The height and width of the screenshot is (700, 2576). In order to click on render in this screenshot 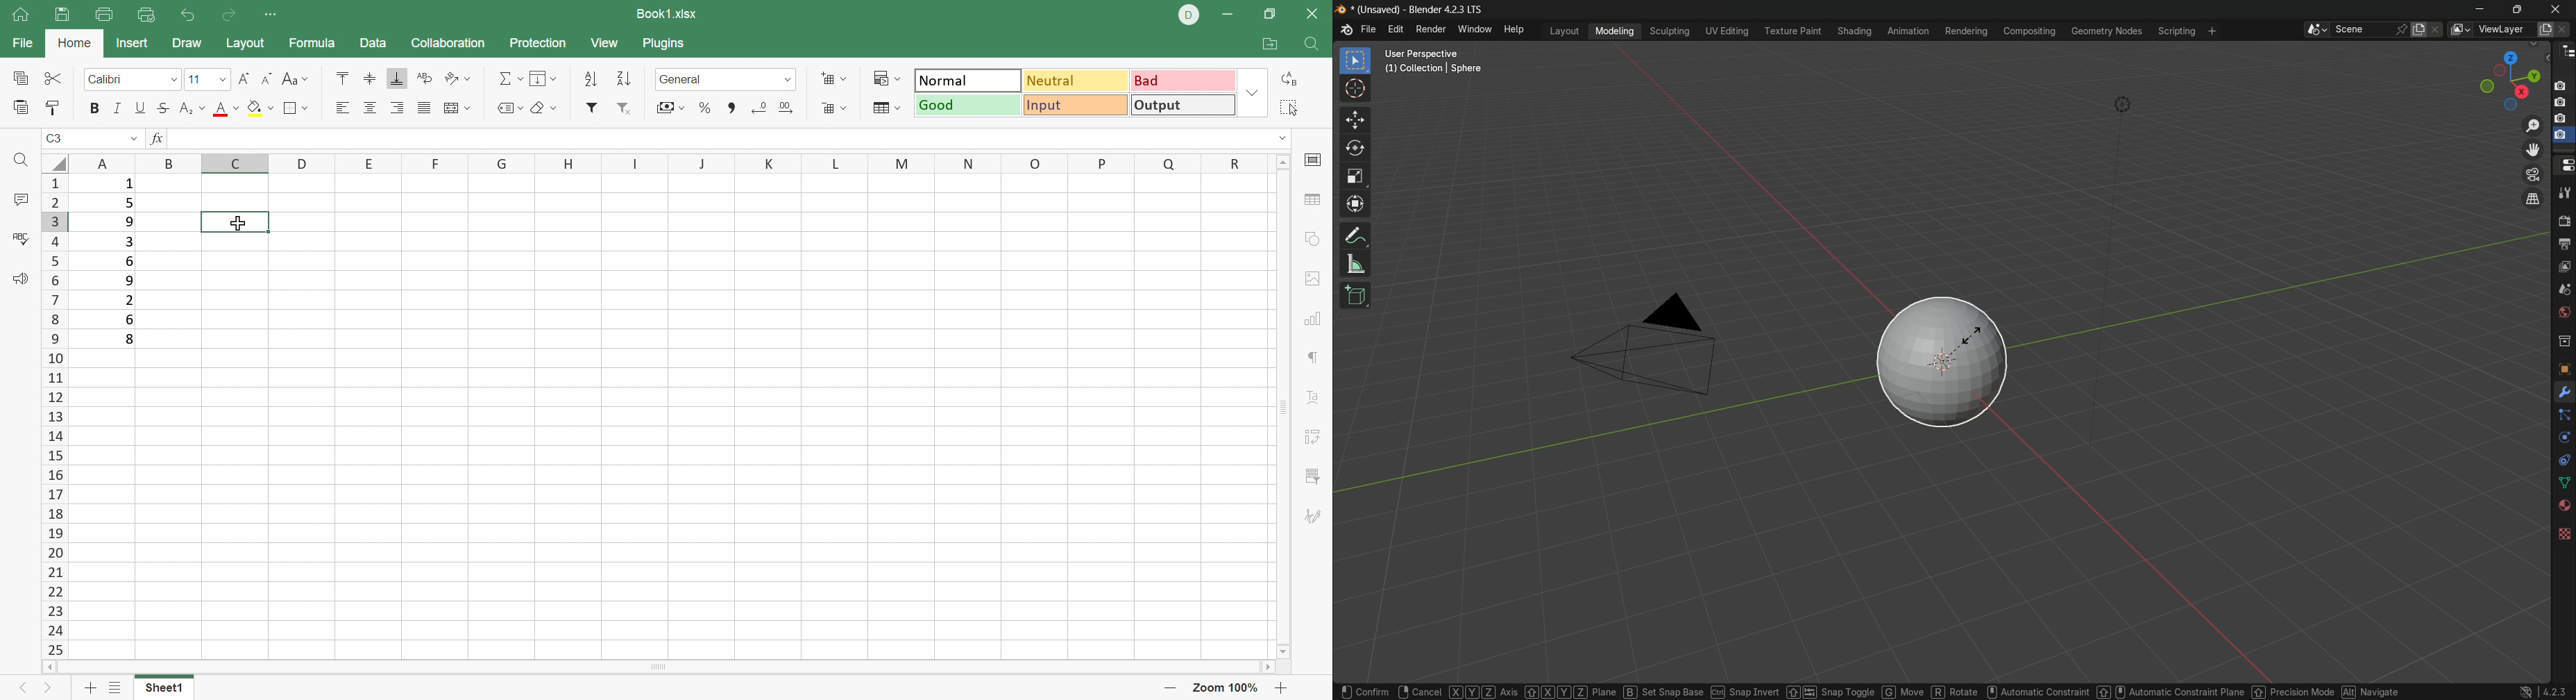, I will do `click(2564, 222)`.